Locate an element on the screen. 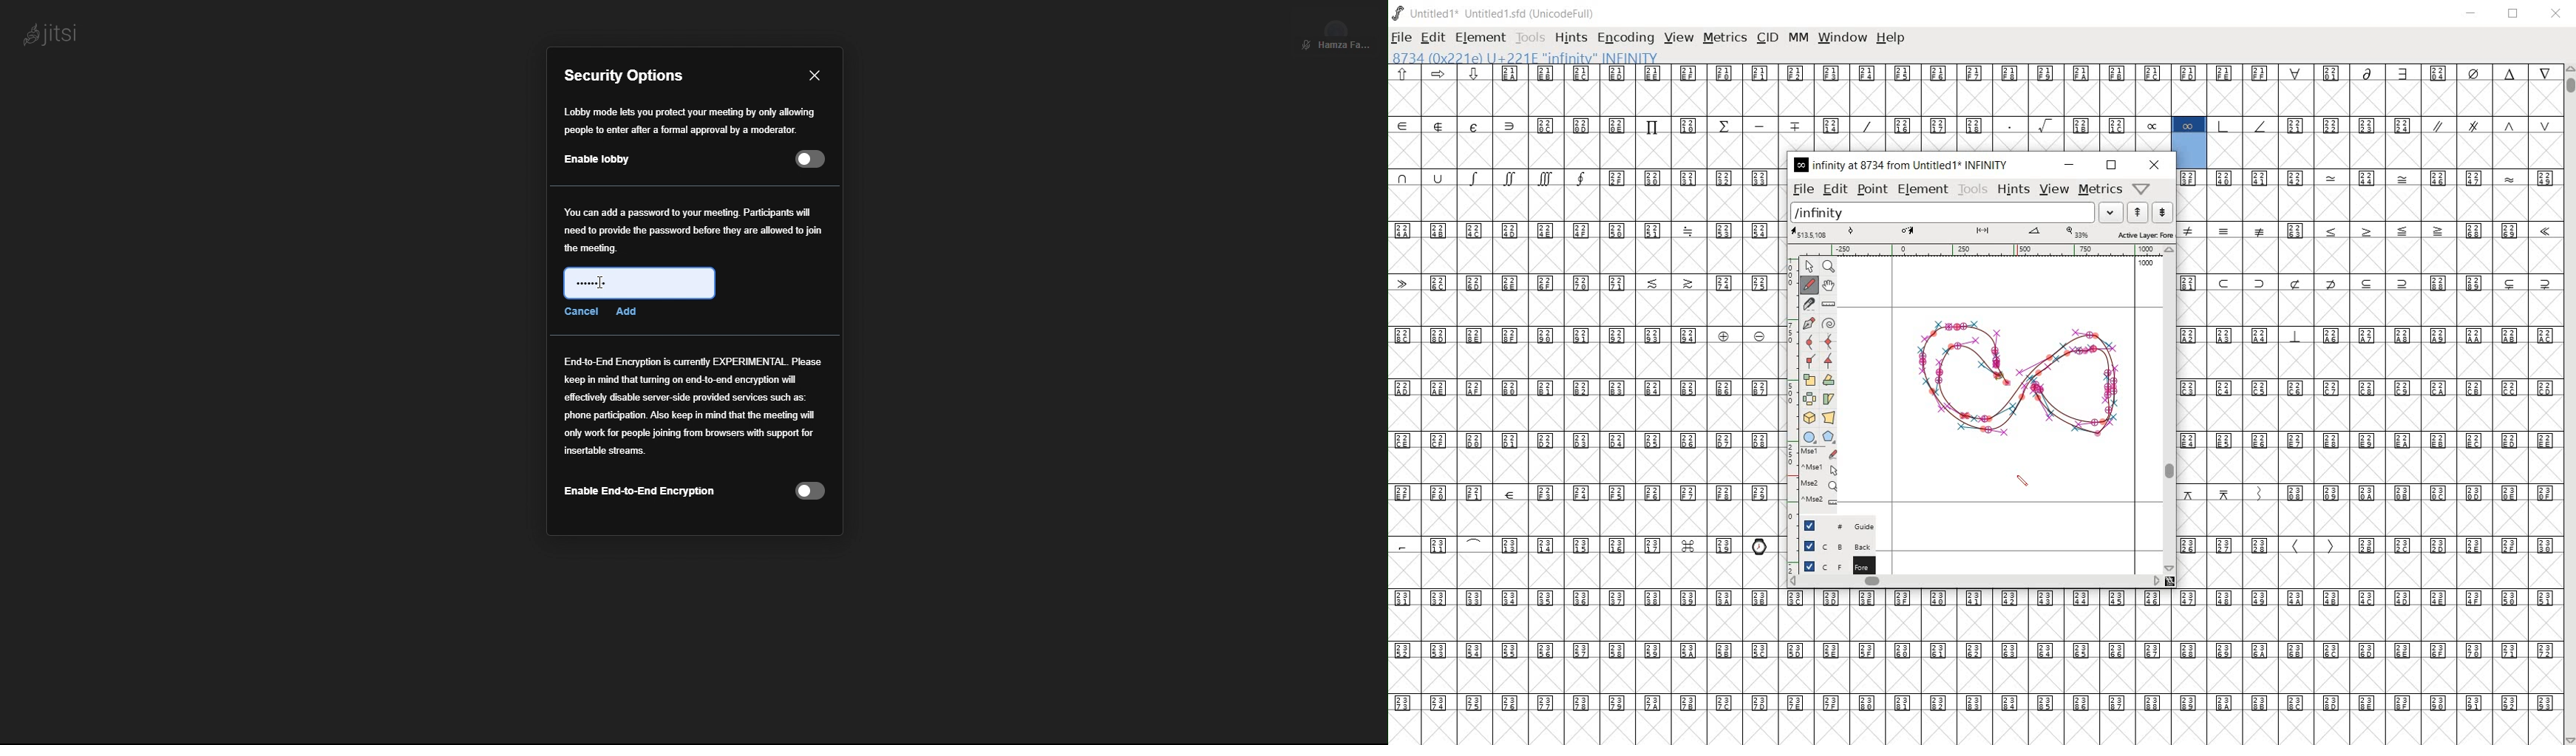 The height and width of the screenshot is (756, 2576). close is located at coordinates (2156, 165).